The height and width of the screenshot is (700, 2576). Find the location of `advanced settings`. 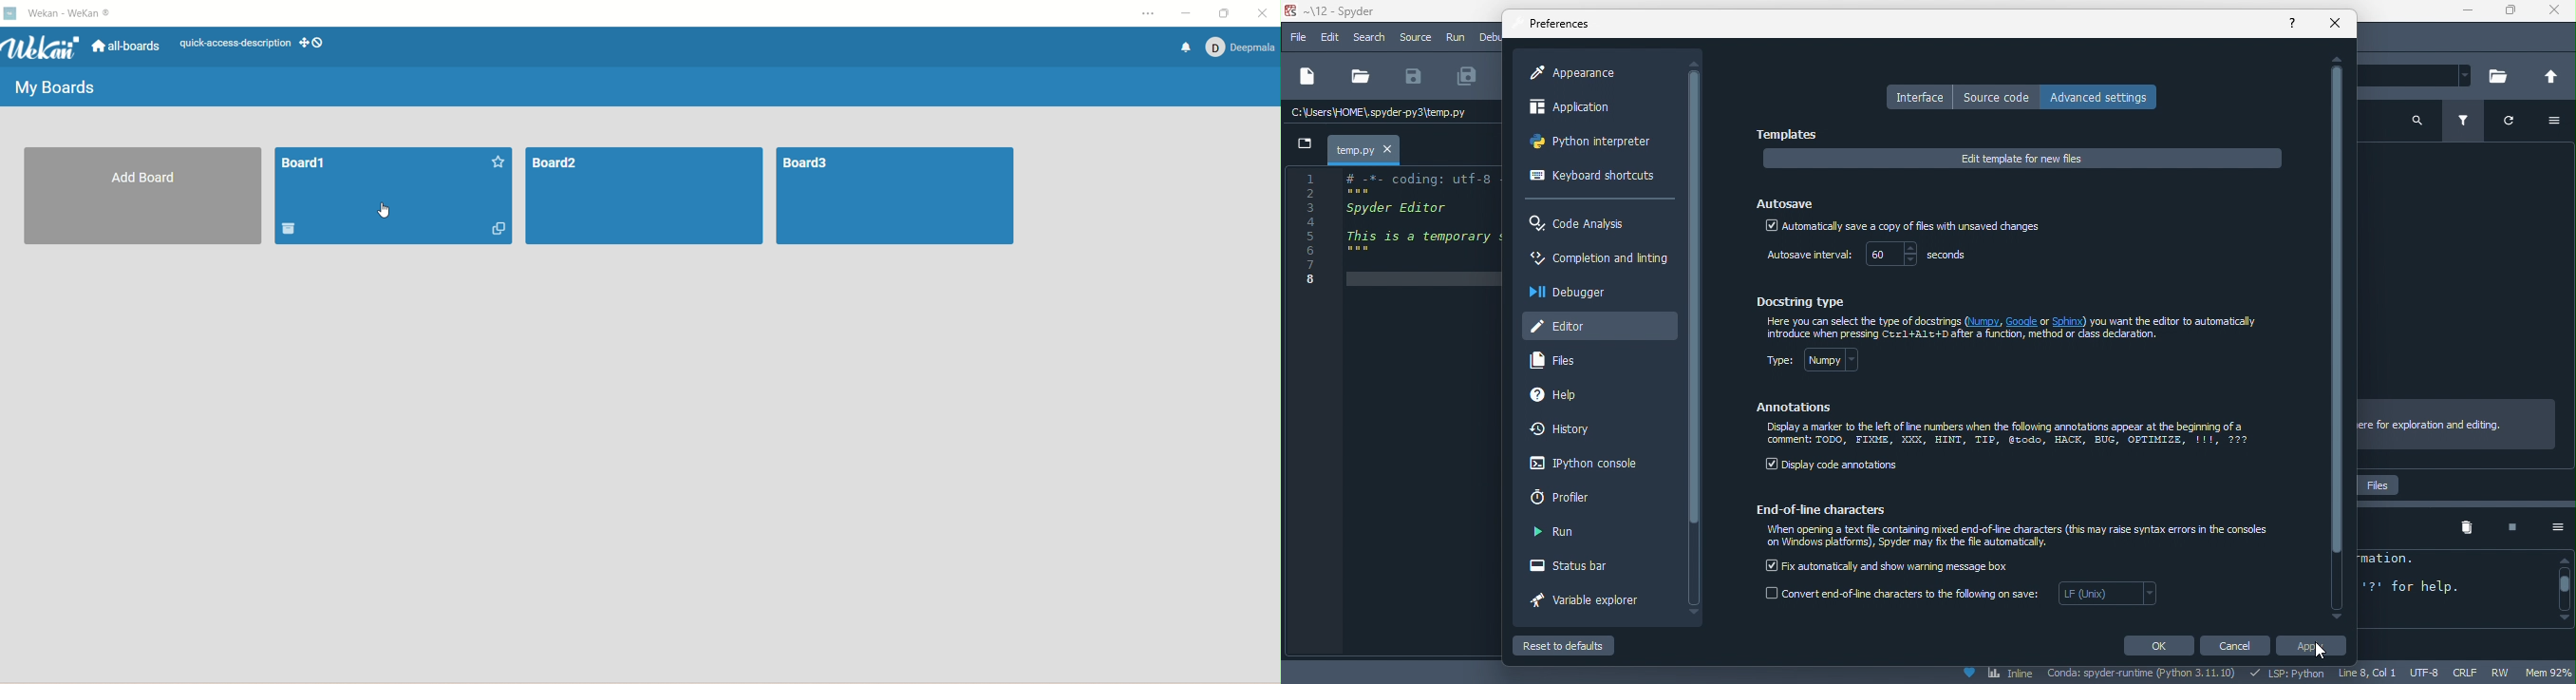

advanced settings is located at coordinates (2104, 96).